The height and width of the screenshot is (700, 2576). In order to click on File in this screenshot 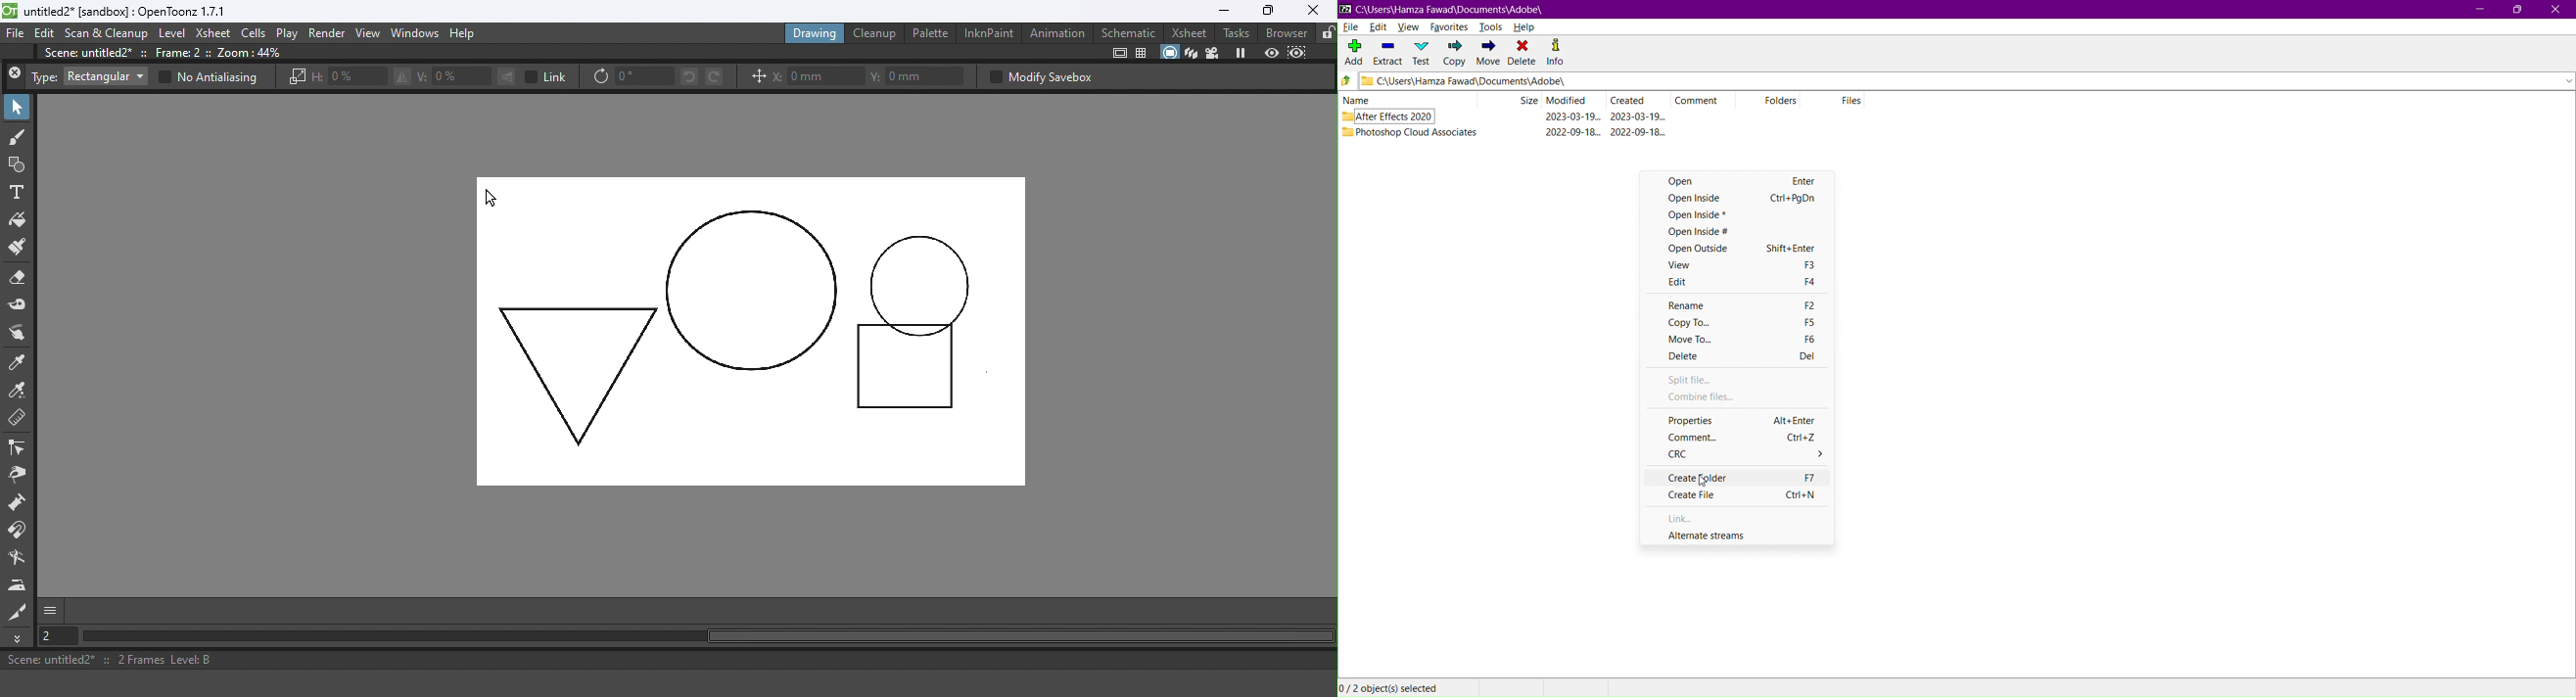, I will do `click(1350, 28)`.